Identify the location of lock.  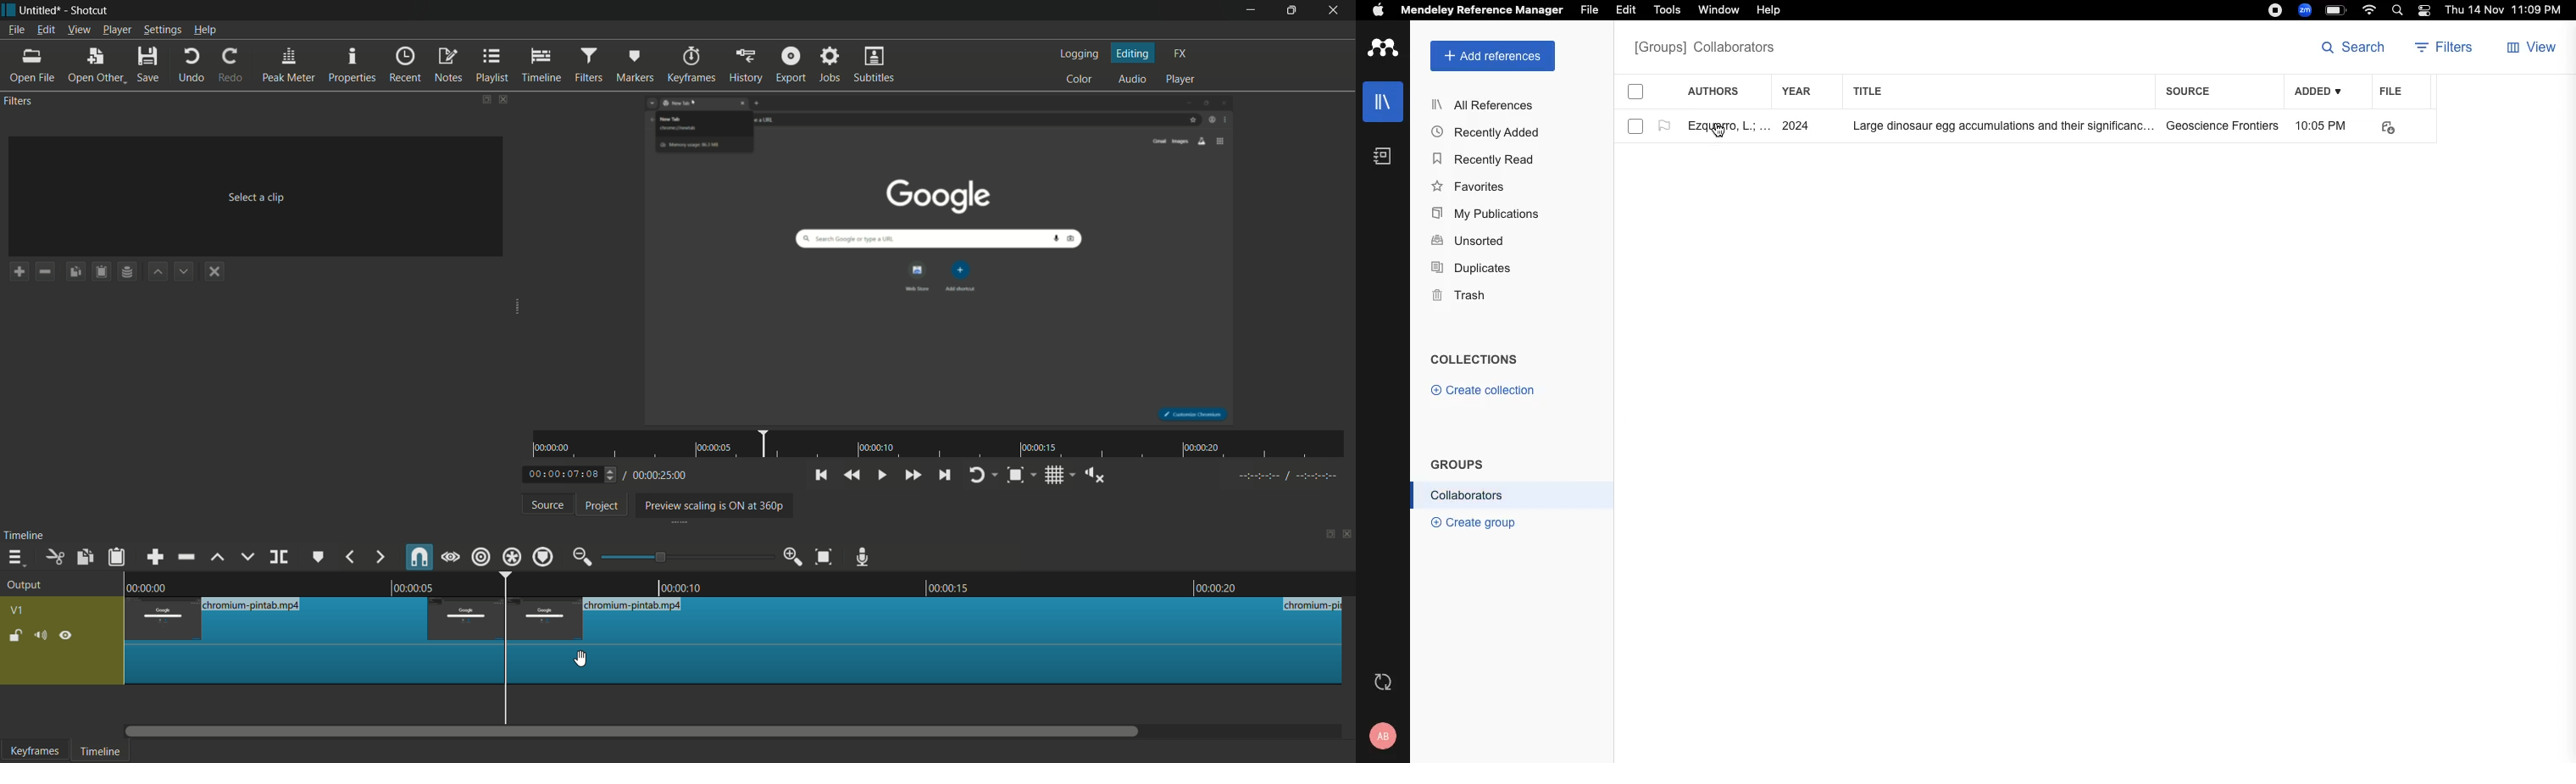
(16, 637).